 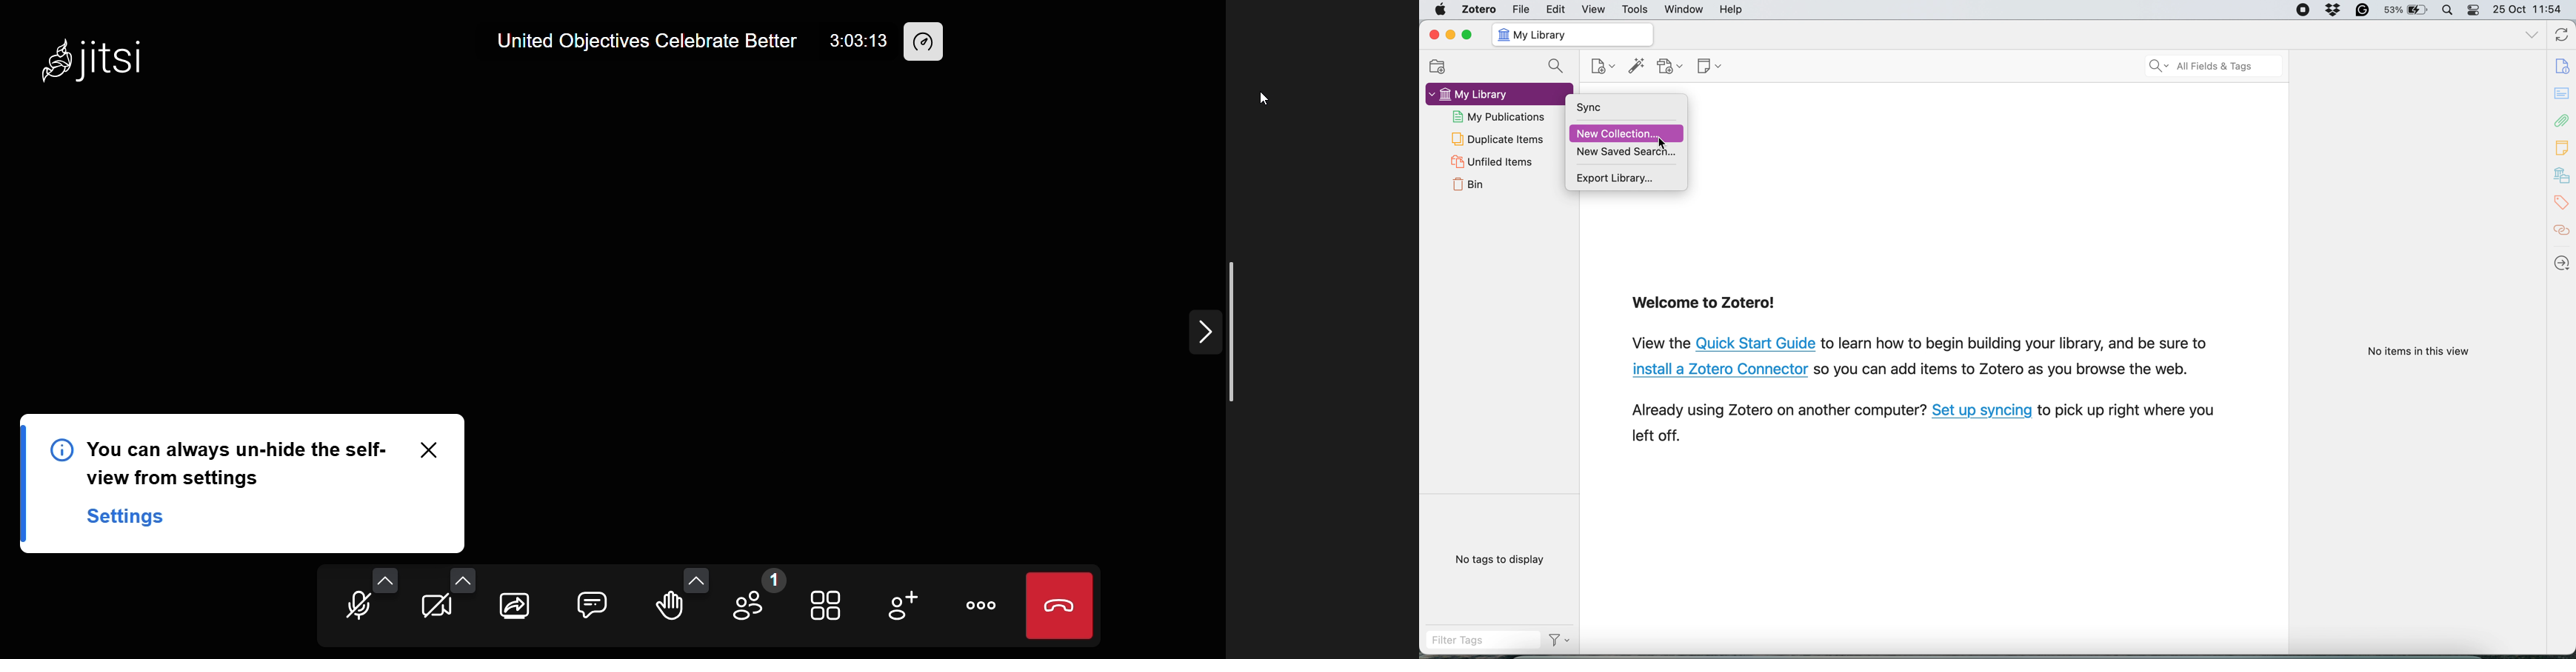 I want to click on user hidden, so click(x=1331, y=45).